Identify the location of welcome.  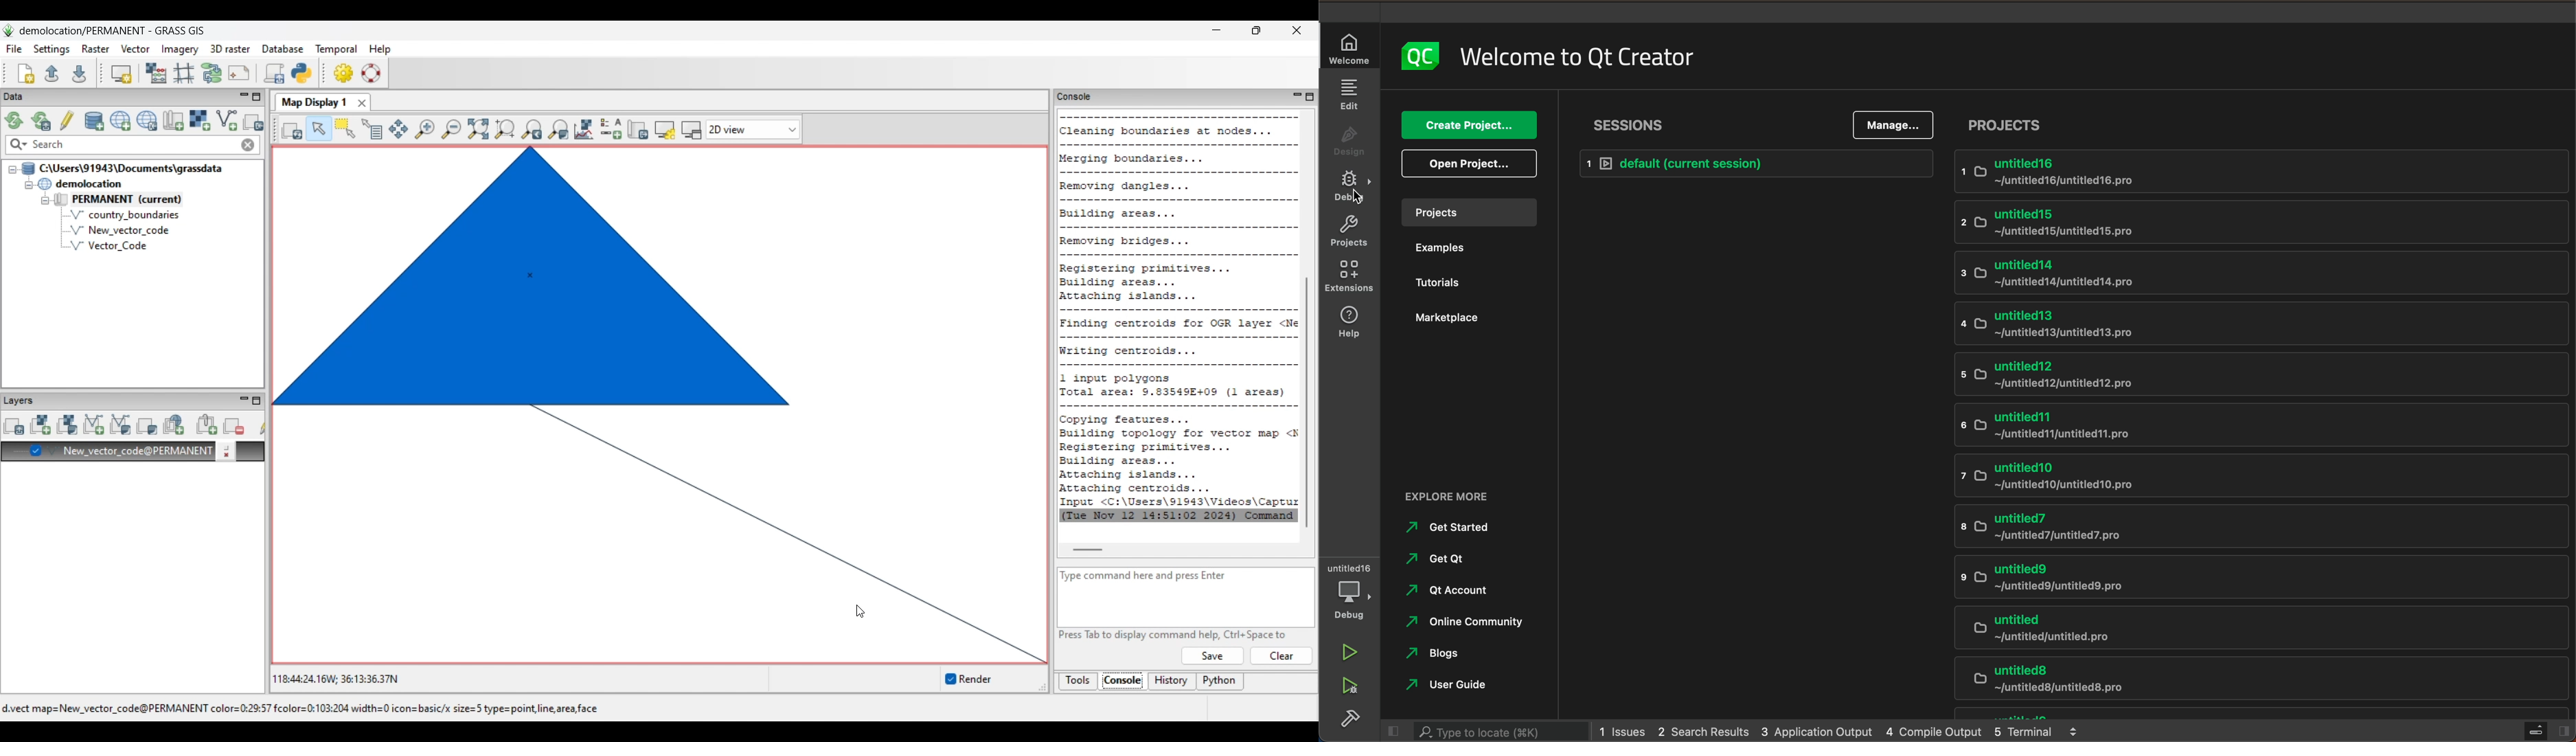
(1353, 47).